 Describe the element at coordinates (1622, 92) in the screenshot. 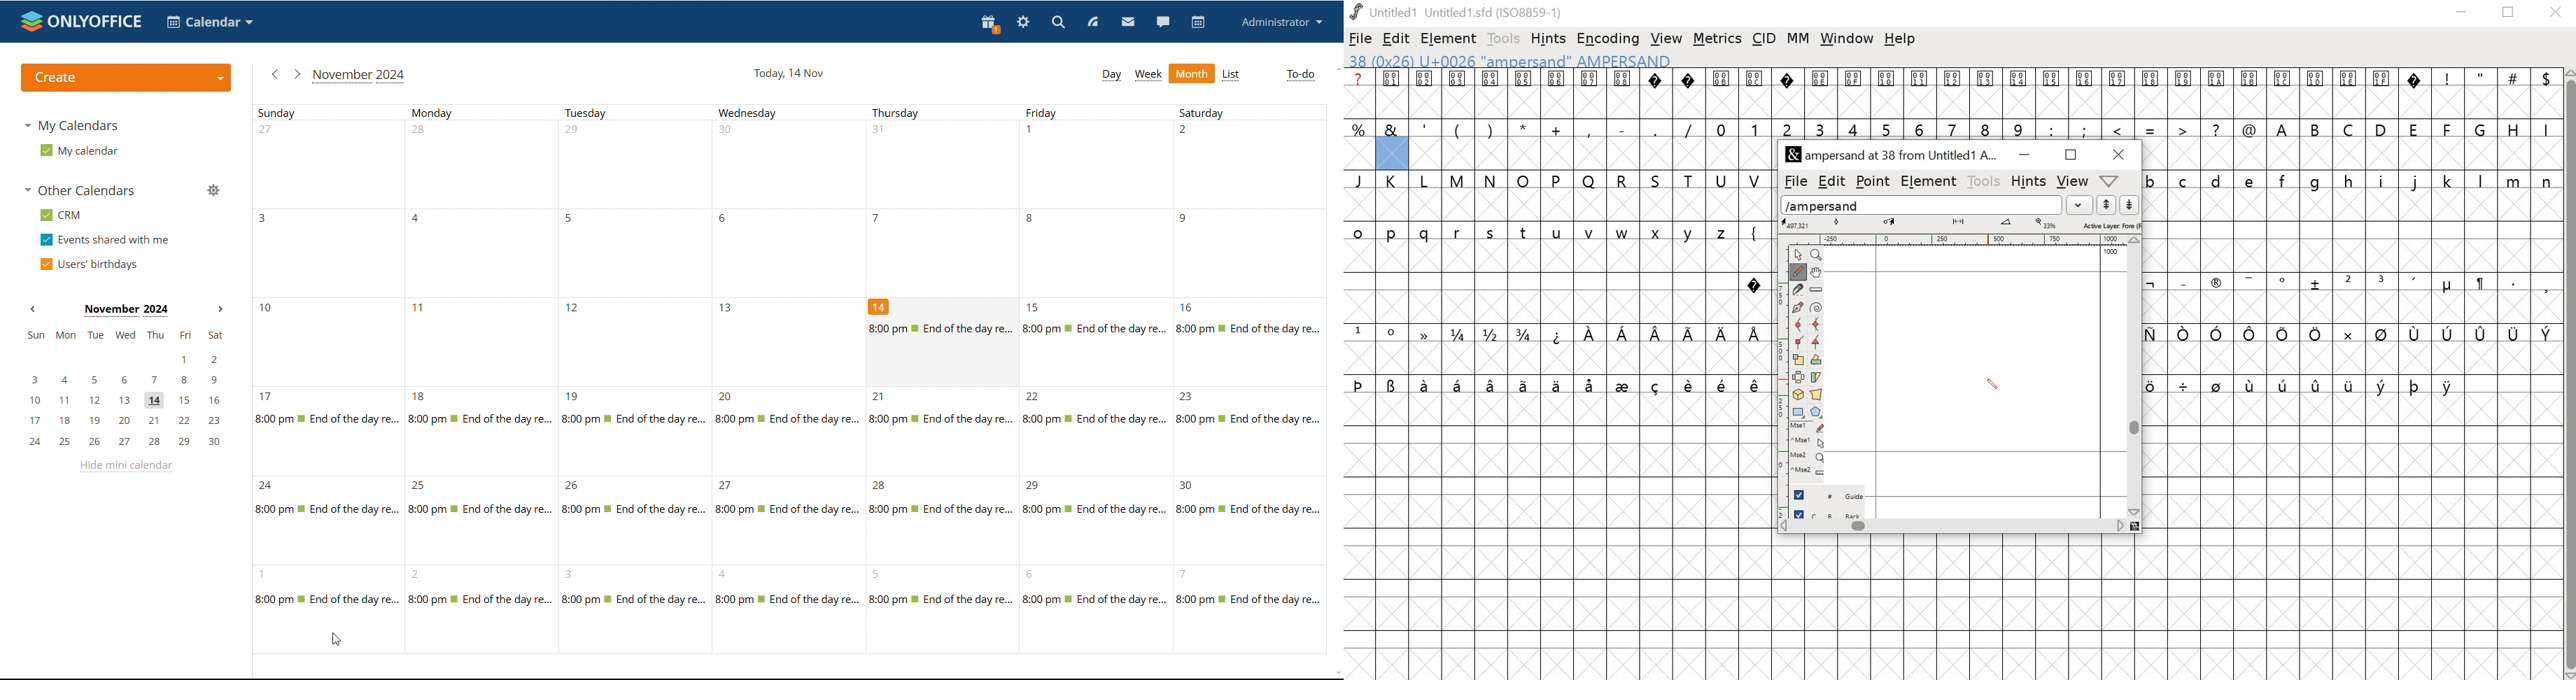

I see `0008` at that location.